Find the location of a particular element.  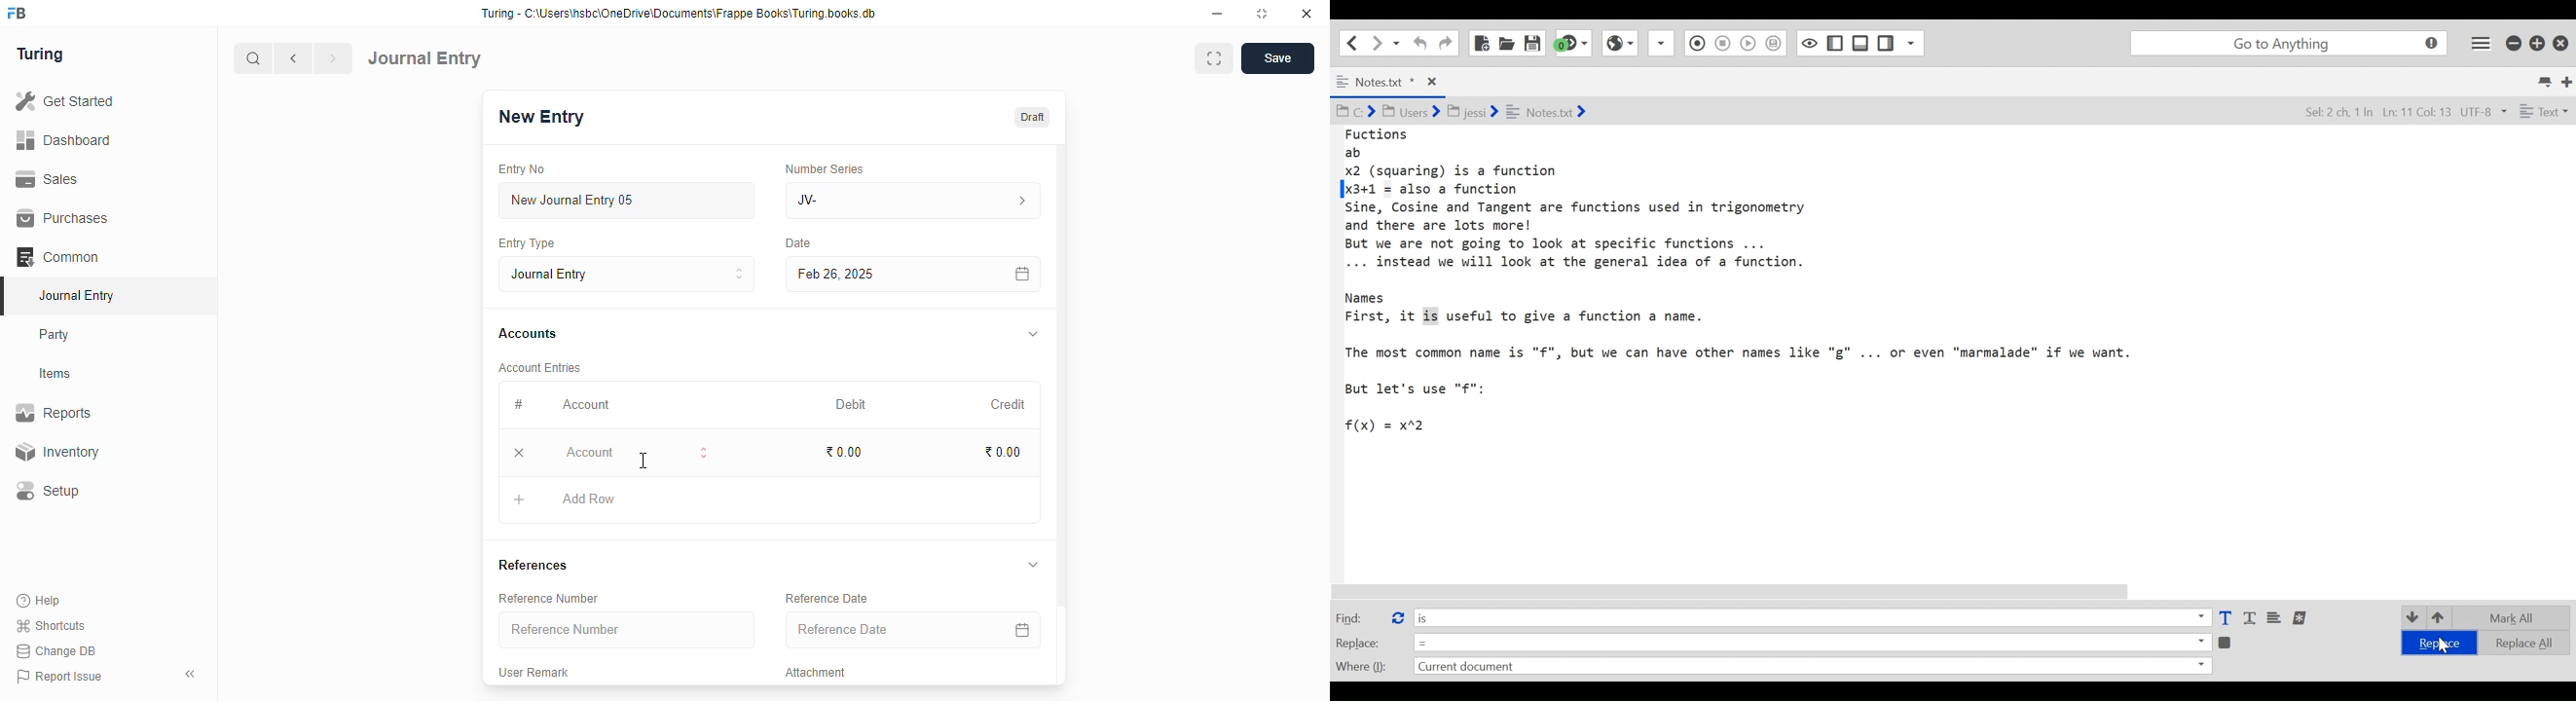

calendar icon is located at coordinates (1021, 274).